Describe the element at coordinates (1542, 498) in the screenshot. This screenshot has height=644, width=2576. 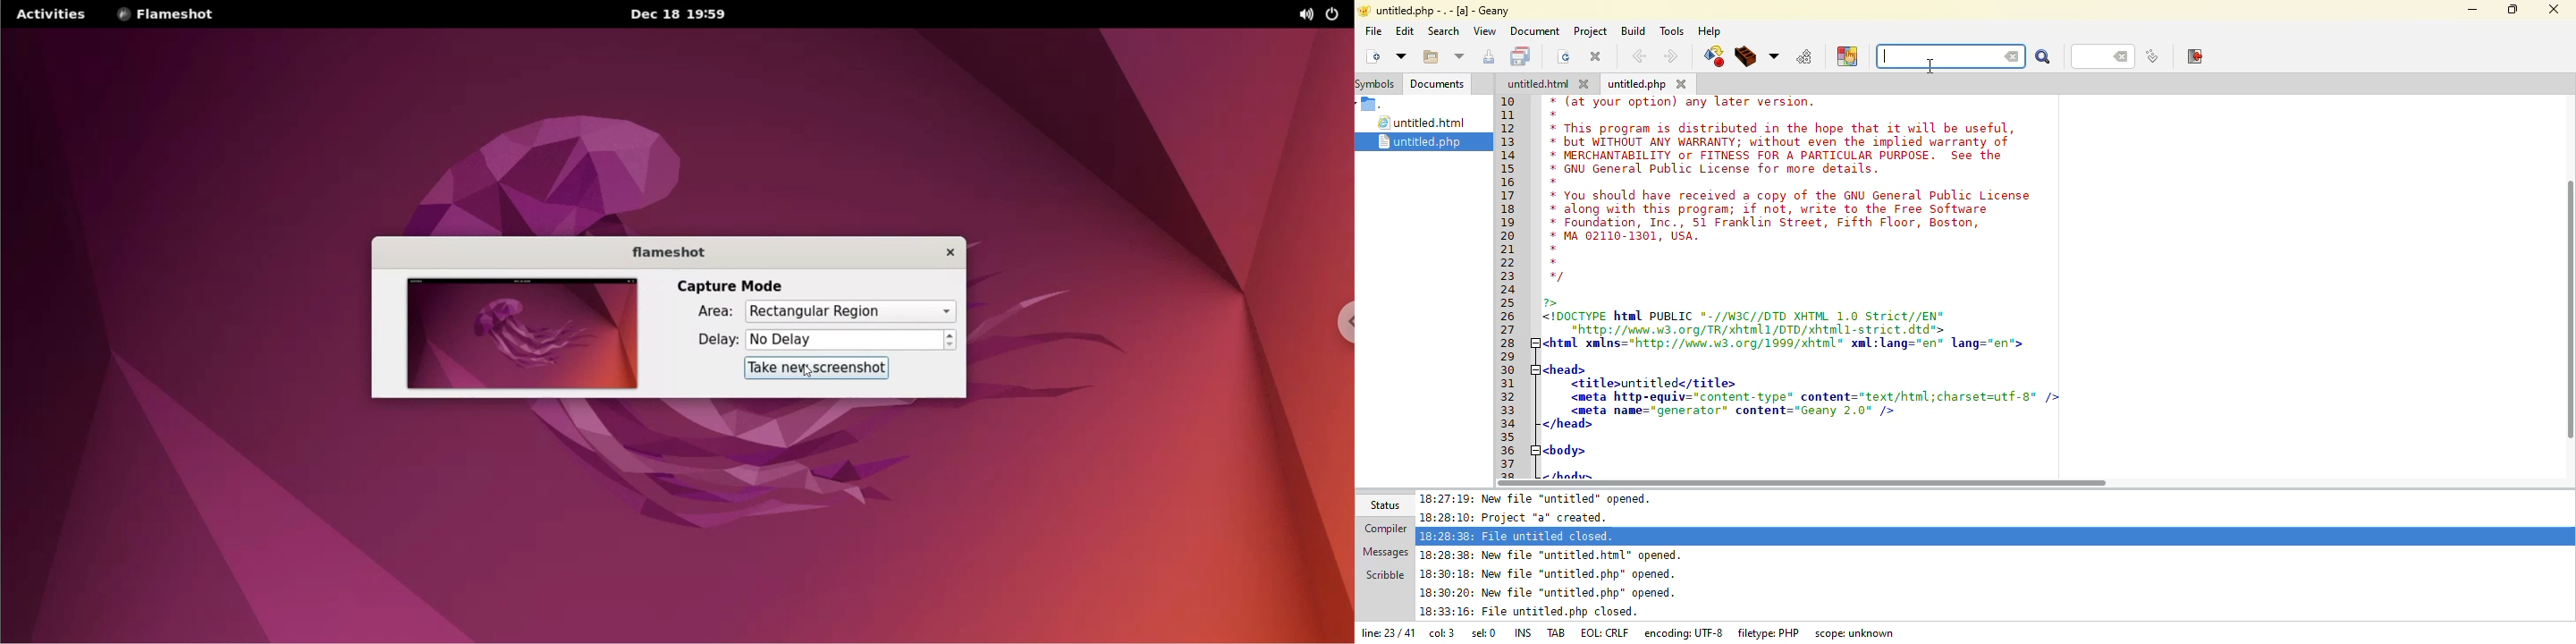
I see `18:27:19: New file "untitled" opened.` at that location.